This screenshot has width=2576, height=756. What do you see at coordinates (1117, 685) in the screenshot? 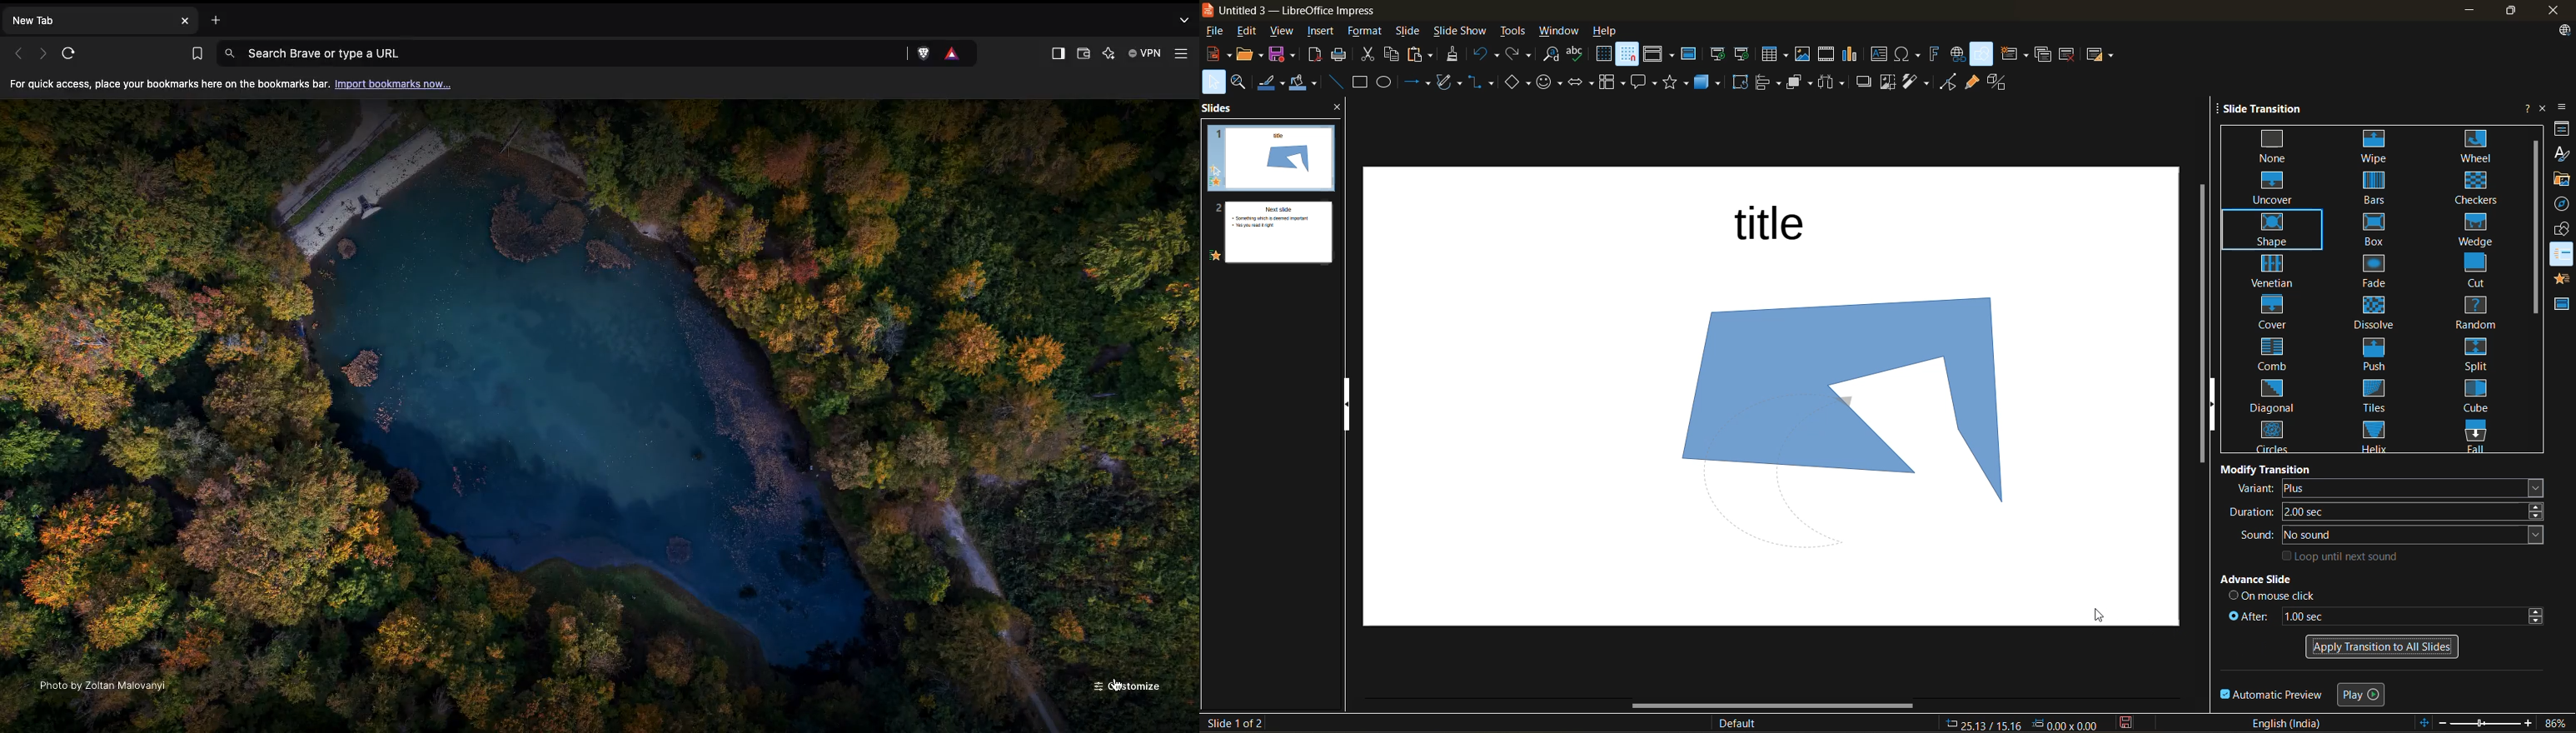
I see `cursor` at bounding box center [1117, 685].